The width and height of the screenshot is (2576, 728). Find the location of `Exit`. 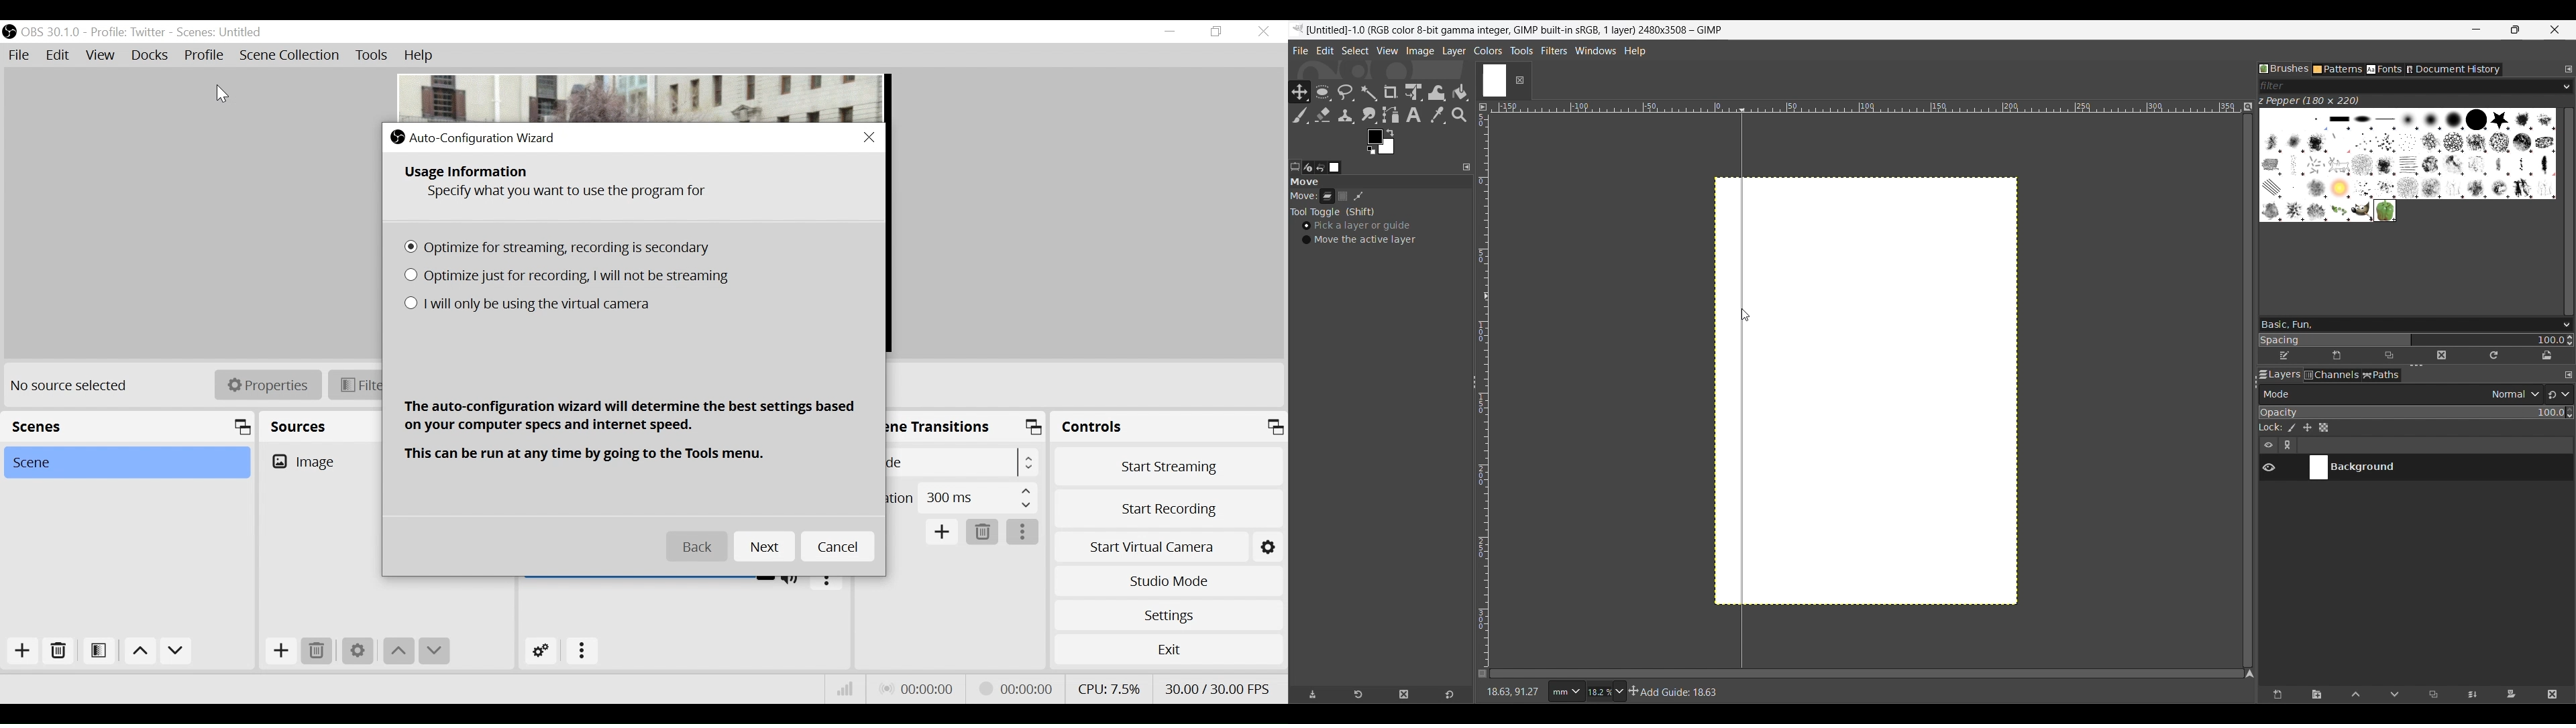

Exit is located at coordinates (1167, 649).